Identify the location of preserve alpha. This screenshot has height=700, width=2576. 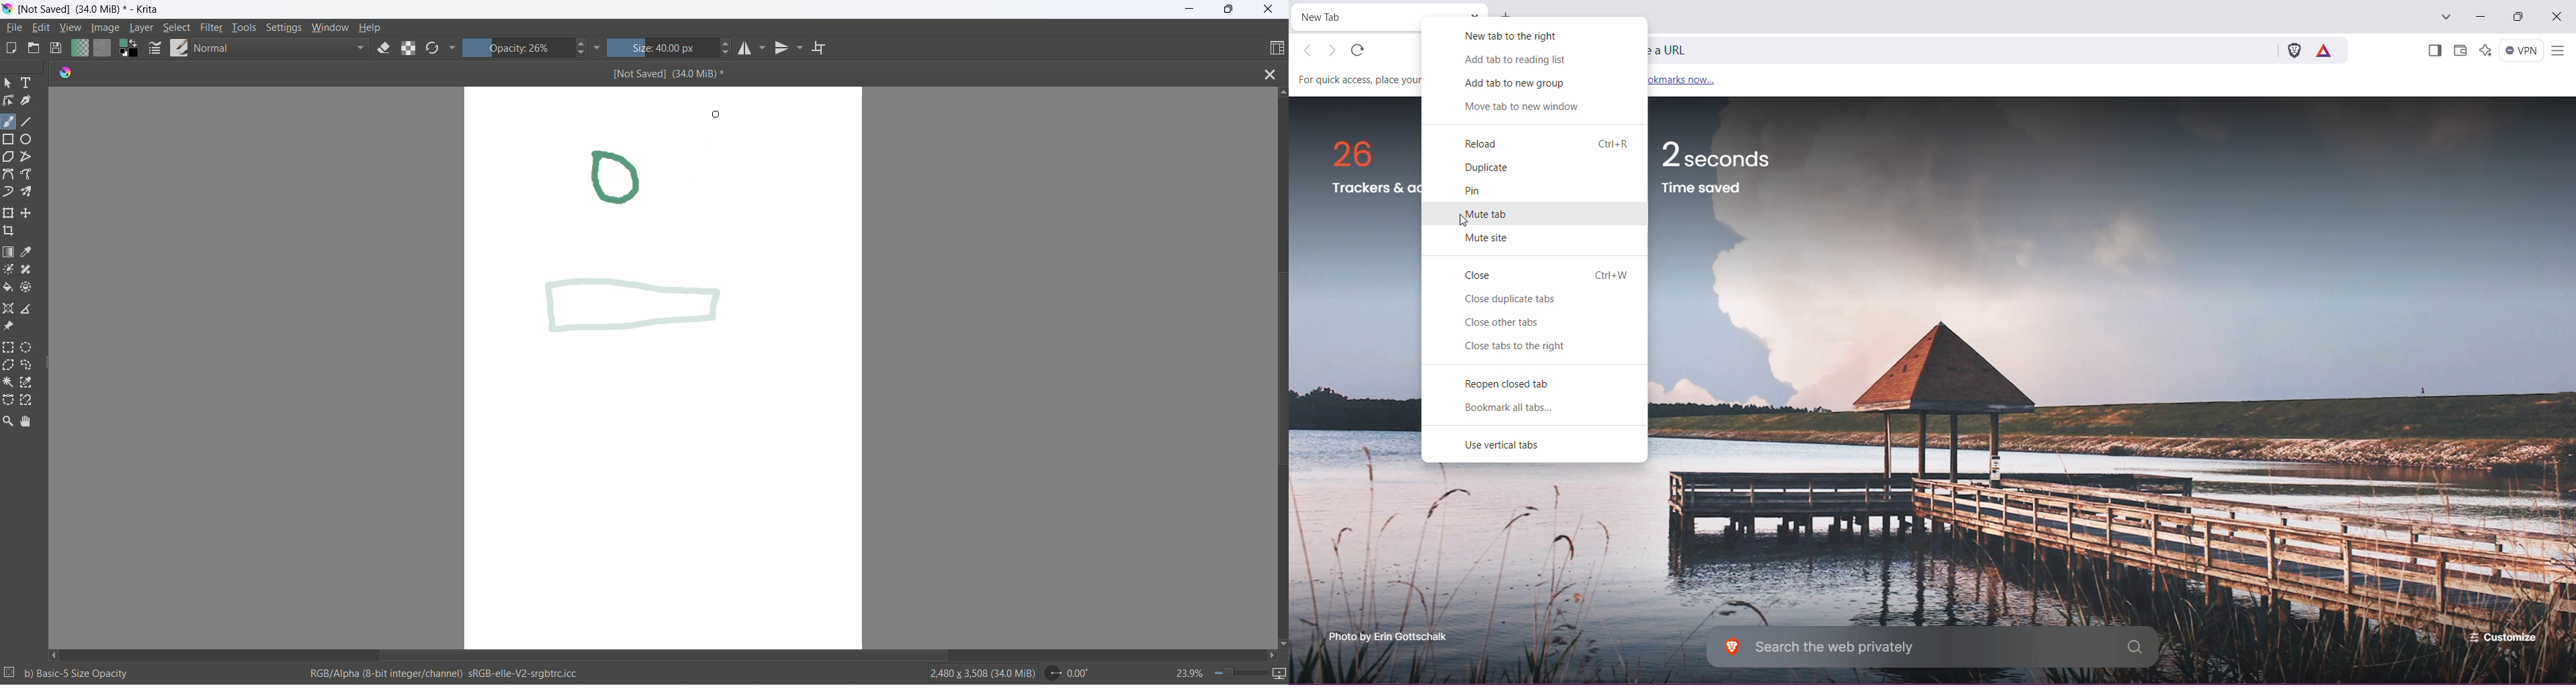
(408, 48).